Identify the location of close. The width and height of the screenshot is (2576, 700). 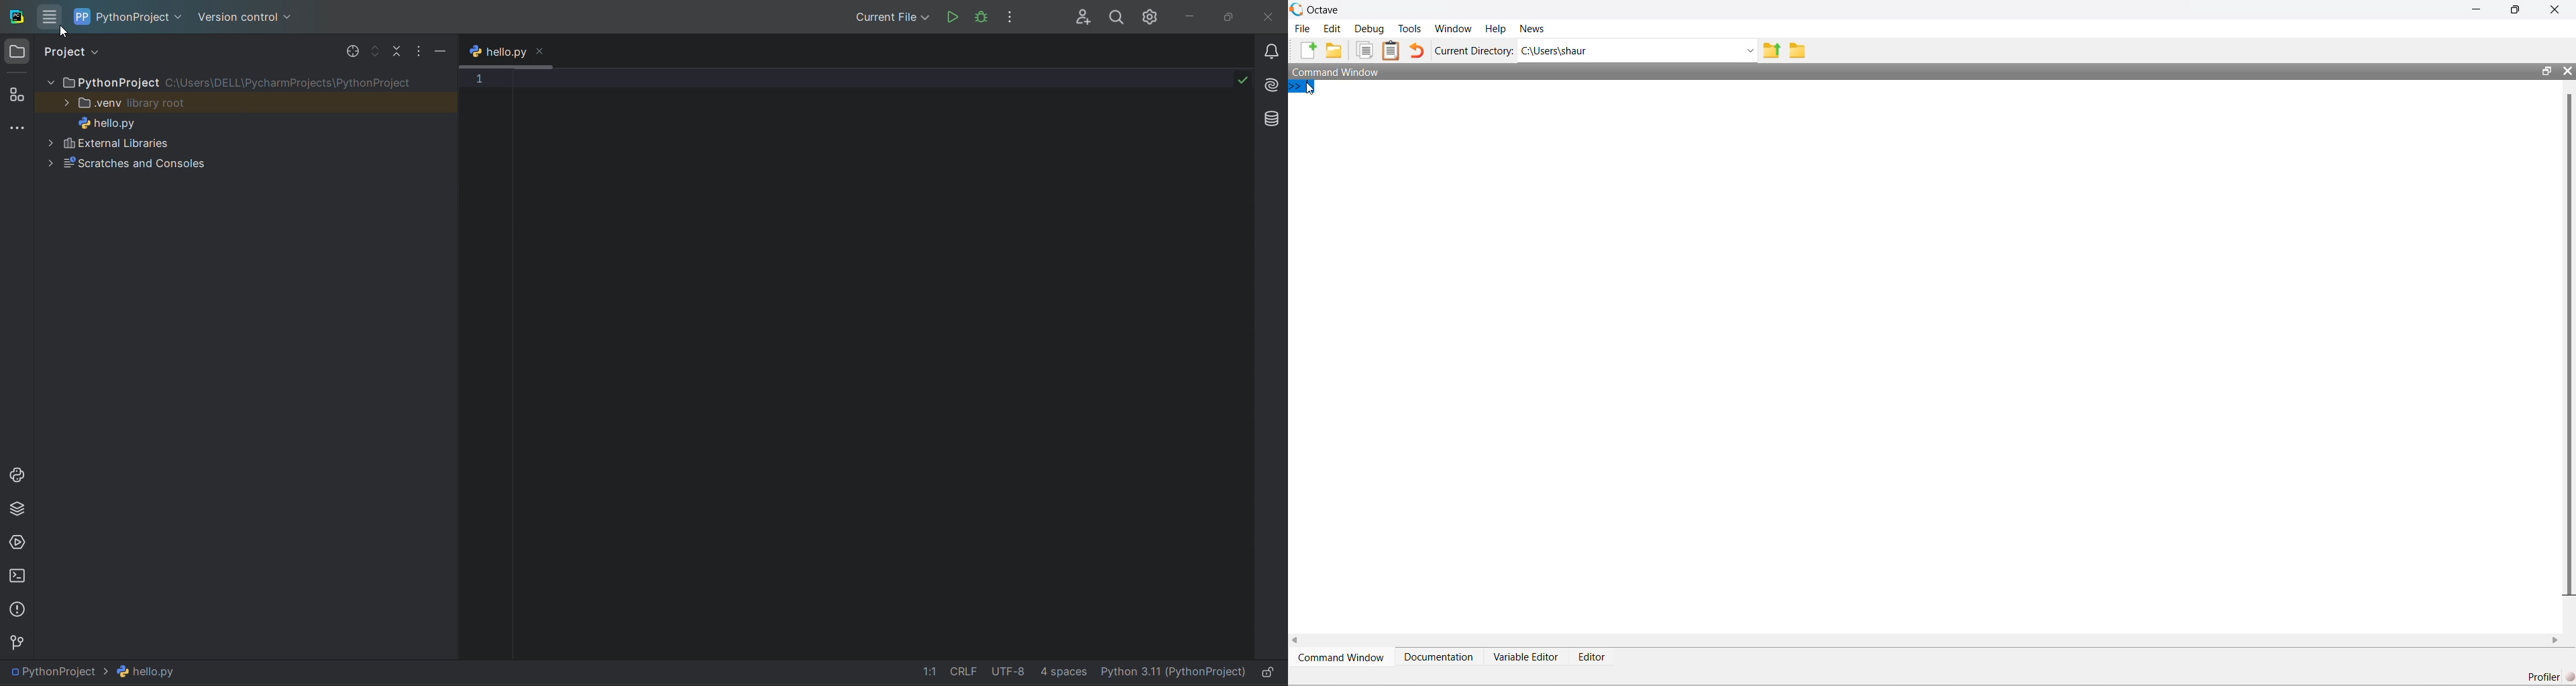
(544, 50).